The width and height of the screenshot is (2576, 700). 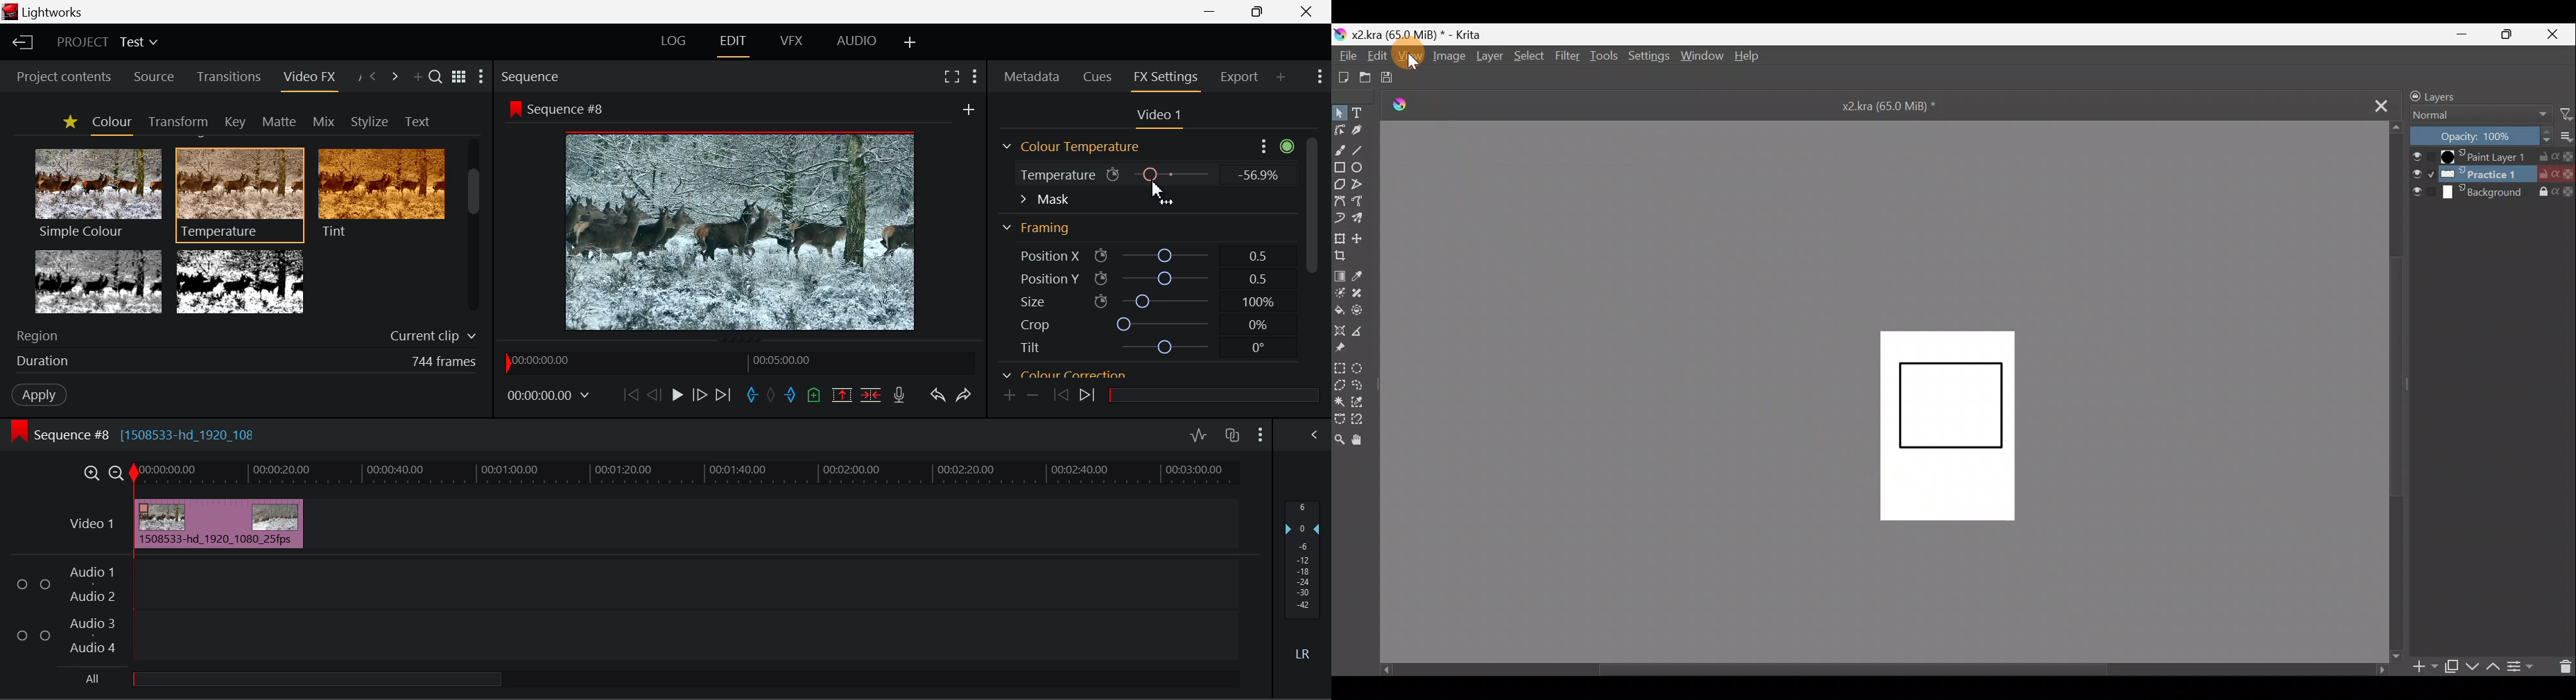 I want to click on Two Tone, so click(x=238, y=281).